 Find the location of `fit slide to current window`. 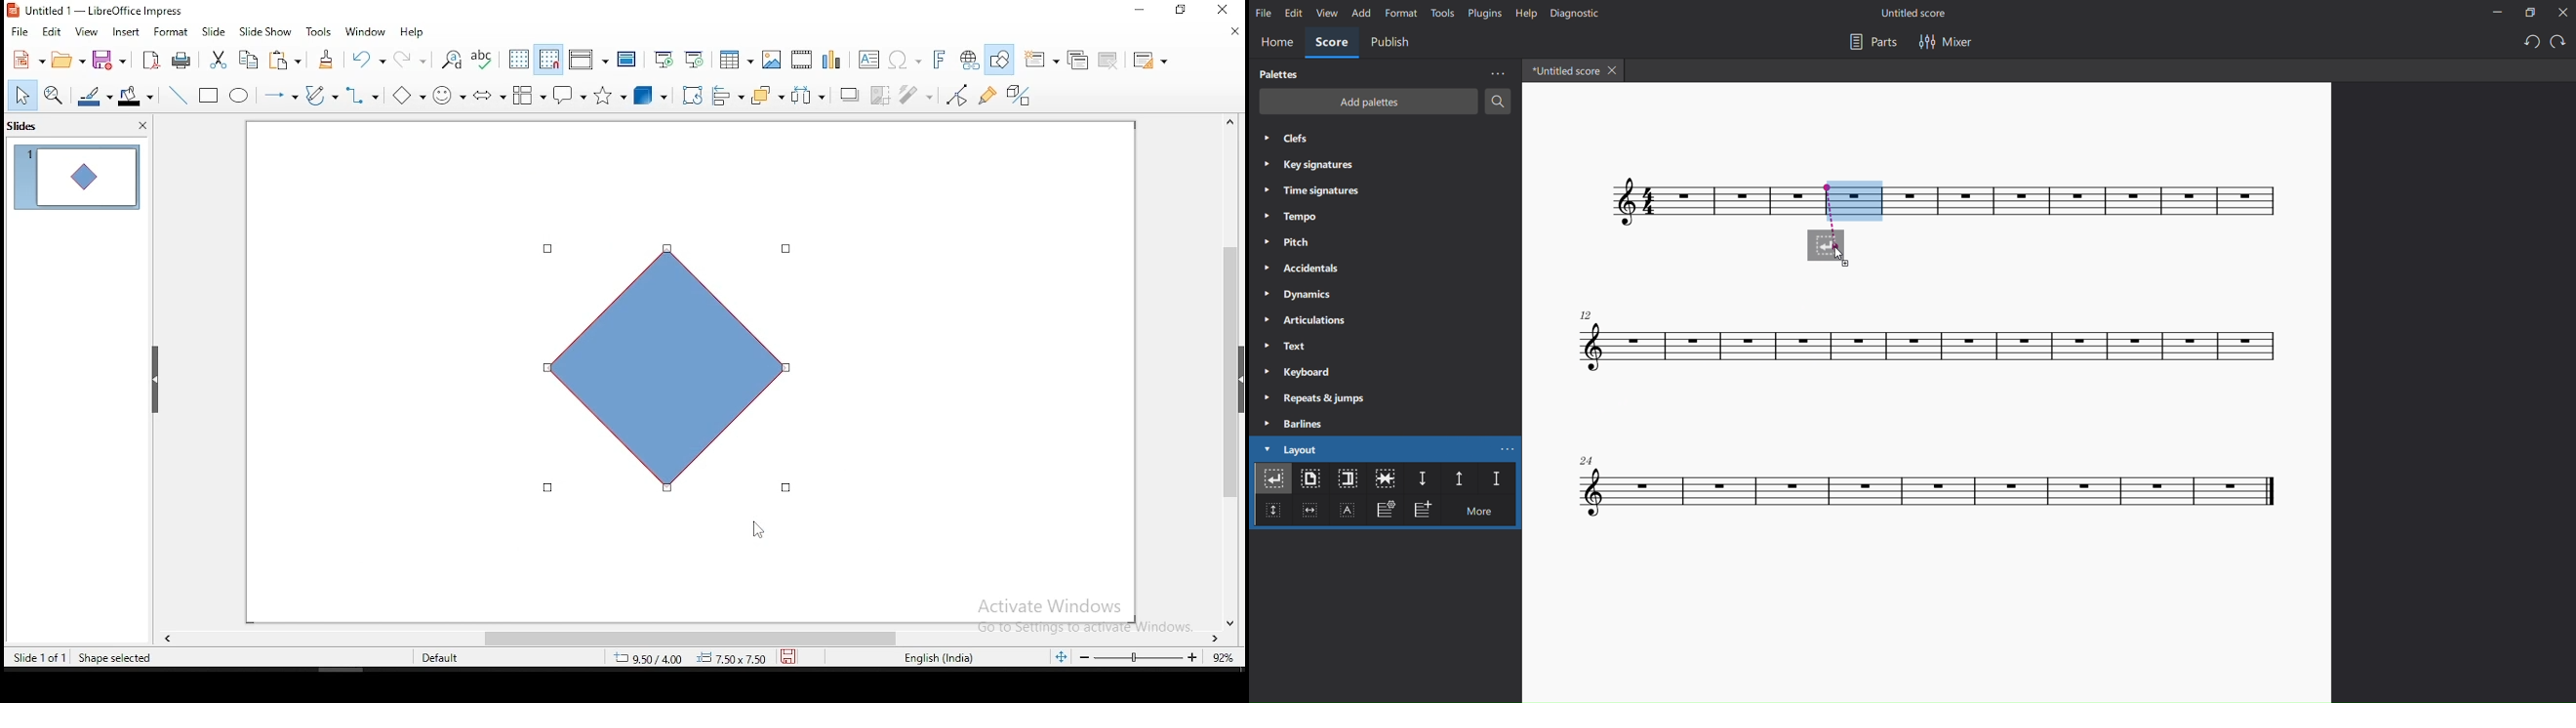

fit slide to current window is located at coordinates (1061, 655).